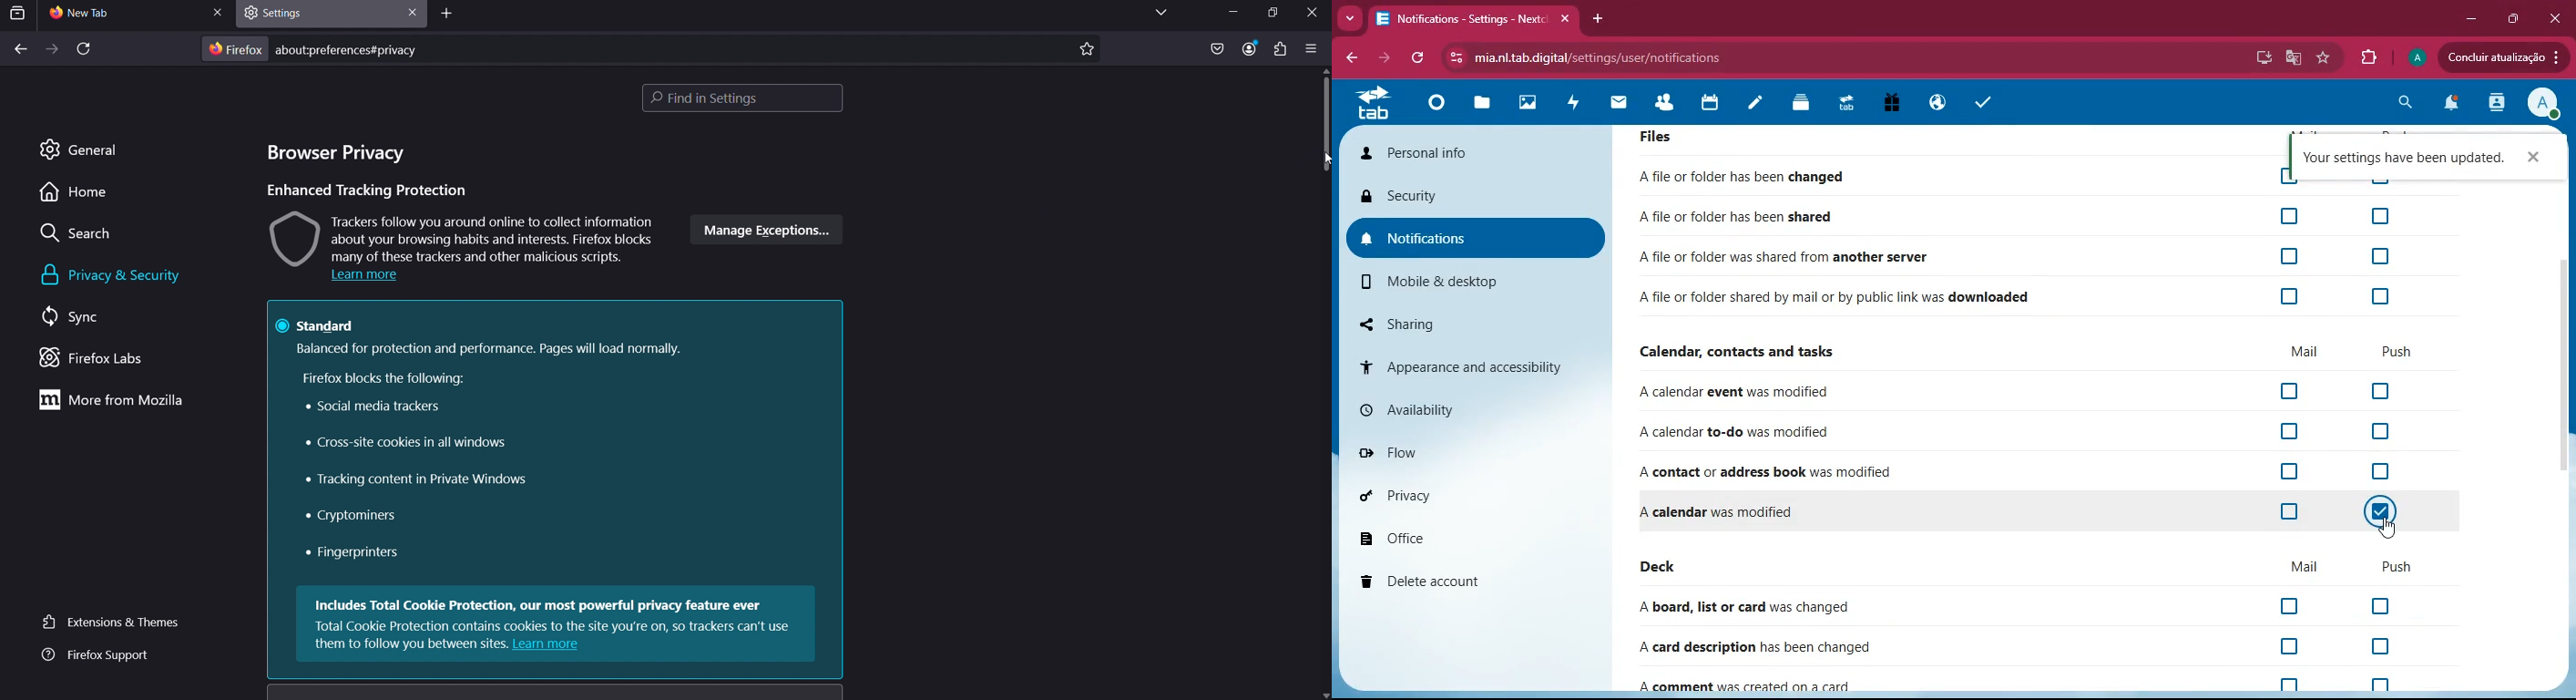 The height and width of the screenshot is (700, 2576). What do you see at coordinates (1763, 645) in the screenshot?
I see `card description` at bounding box center [1763, 645].